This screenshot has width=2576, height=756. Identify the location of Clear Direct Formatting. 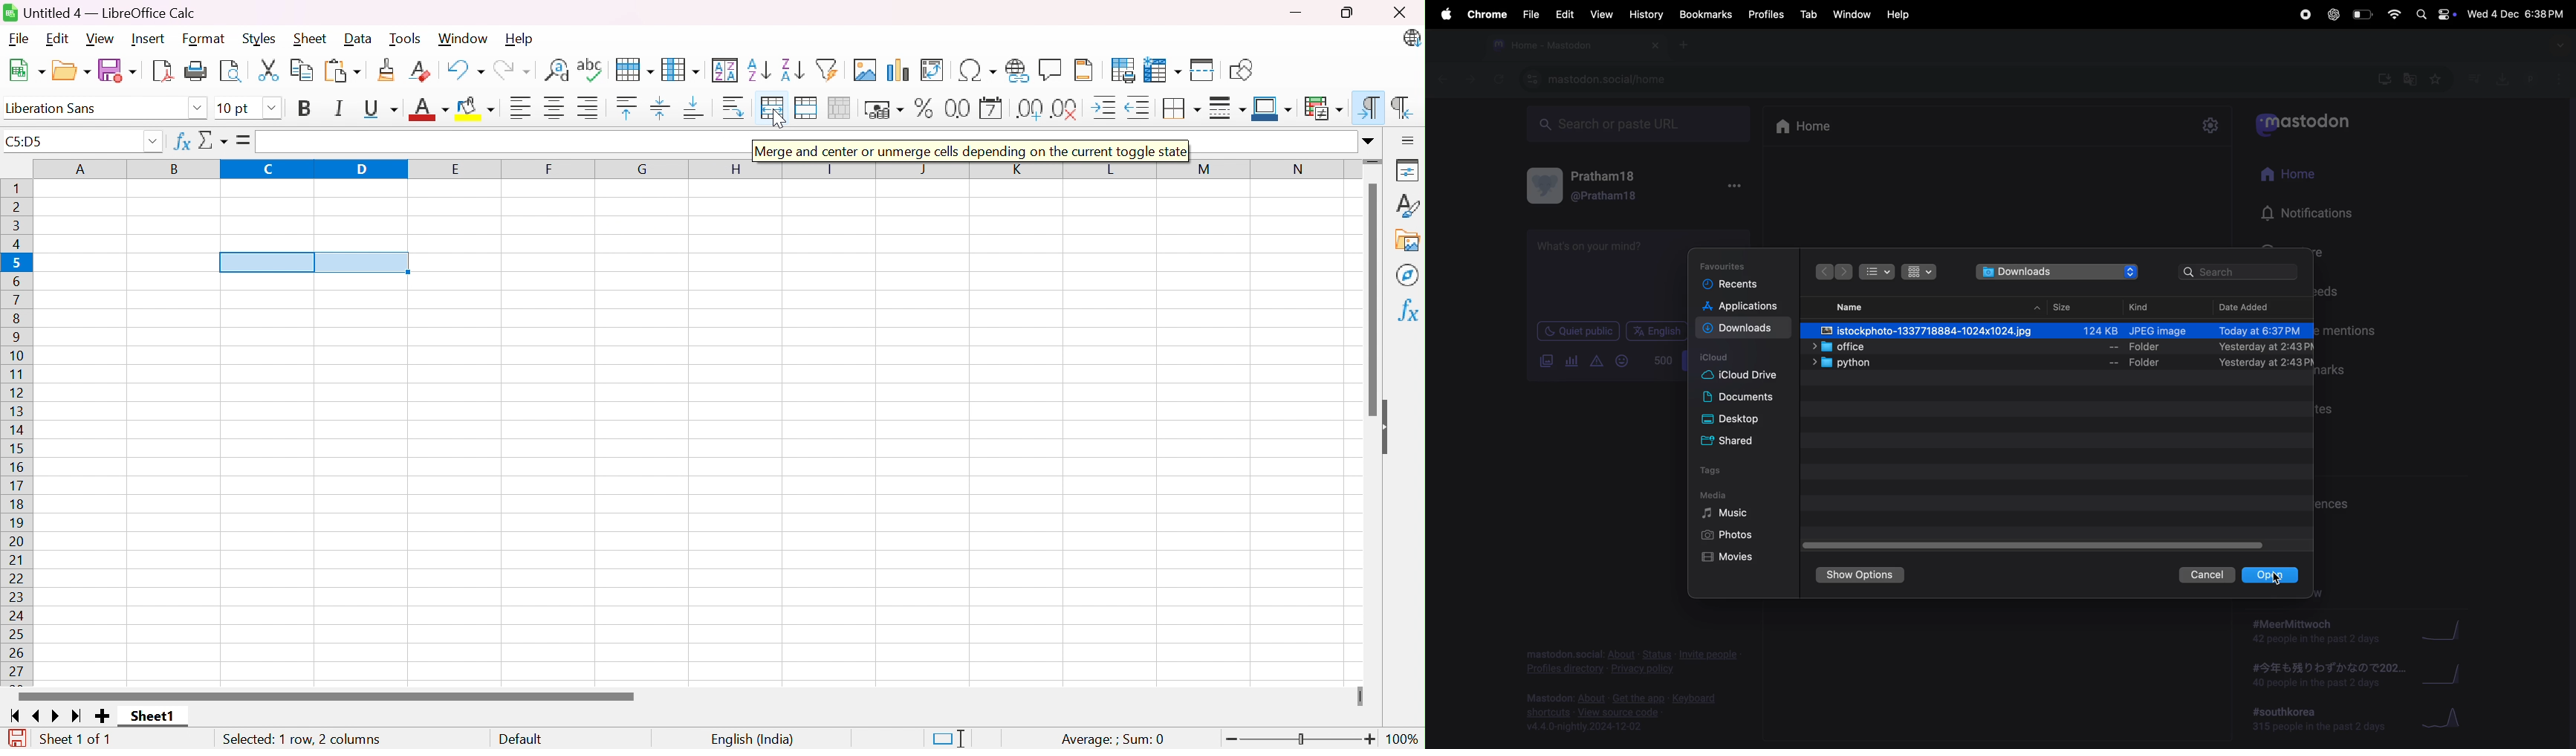
(422, 70).